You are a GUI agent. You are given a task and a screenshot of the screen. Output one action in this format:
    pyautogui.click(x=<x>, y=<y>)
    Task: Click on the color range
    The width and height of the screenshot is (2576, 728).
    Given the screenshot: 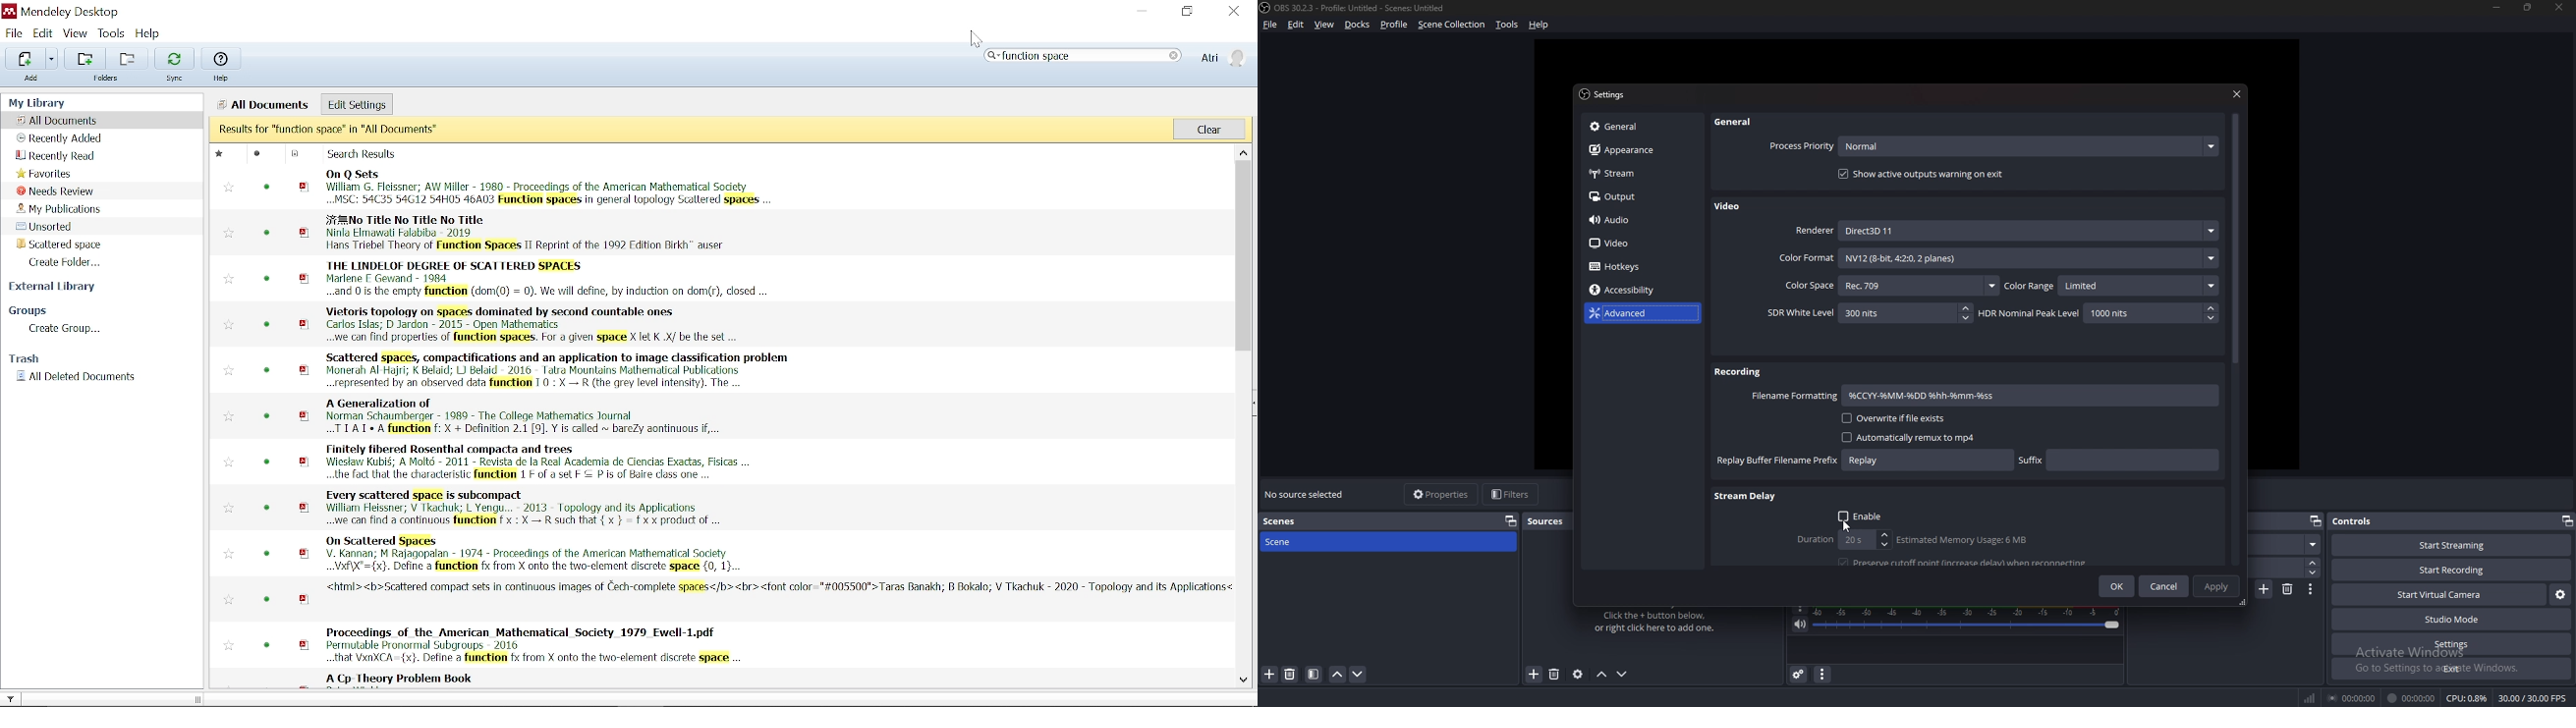 What is the action you would take?
    pyautogui.click(x=2113, y=286)
    